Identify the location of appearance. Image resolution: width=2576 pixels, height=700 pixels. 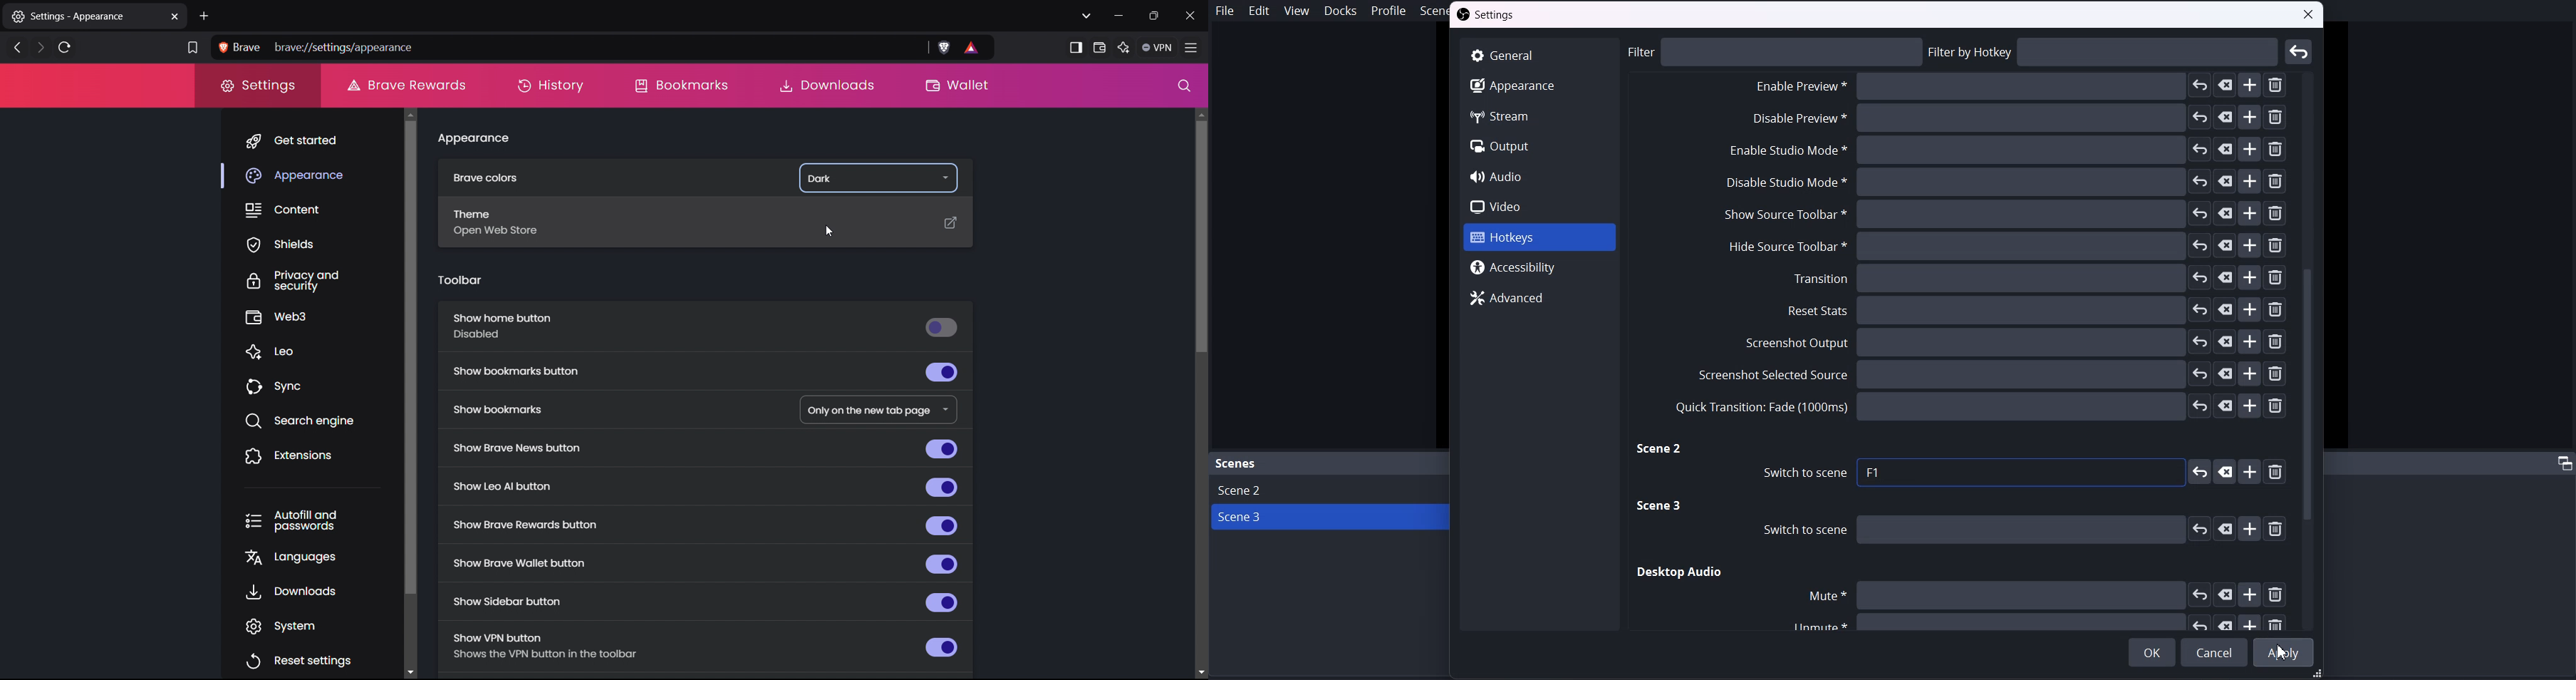
(474, 139).